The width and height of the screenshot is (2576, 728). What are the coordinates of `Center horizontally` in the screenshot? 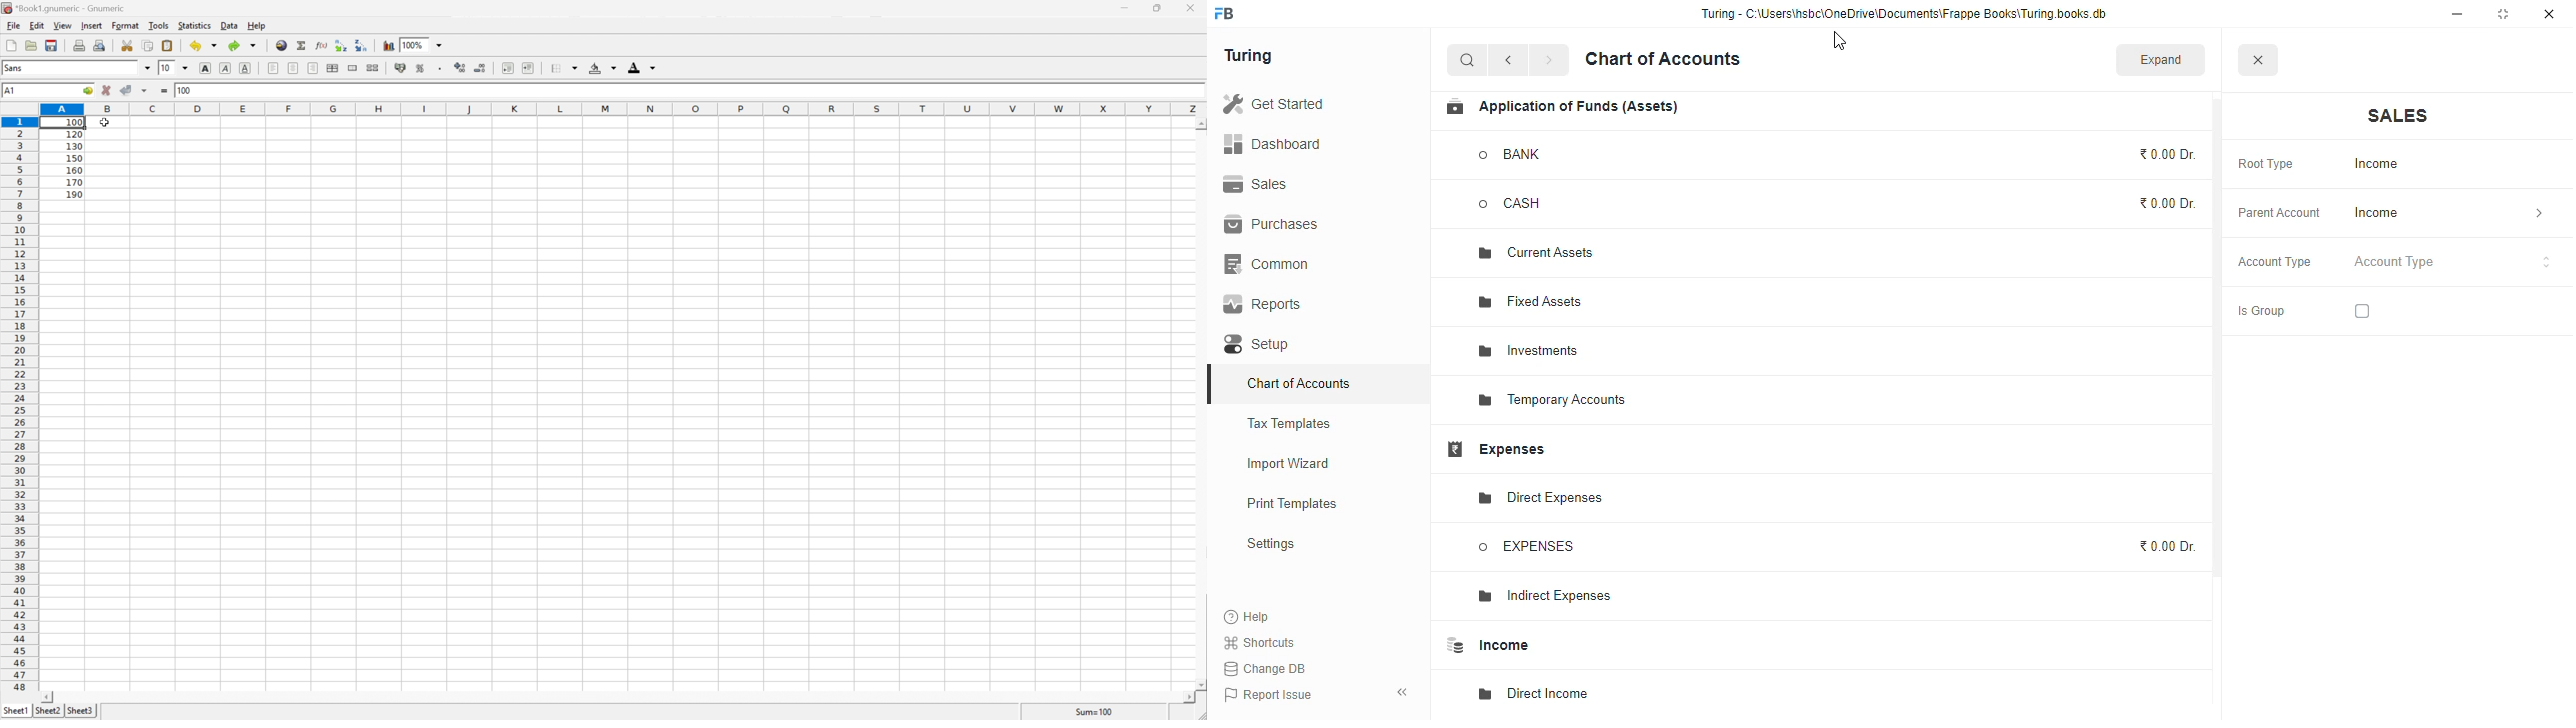 It's located at (293, 68).